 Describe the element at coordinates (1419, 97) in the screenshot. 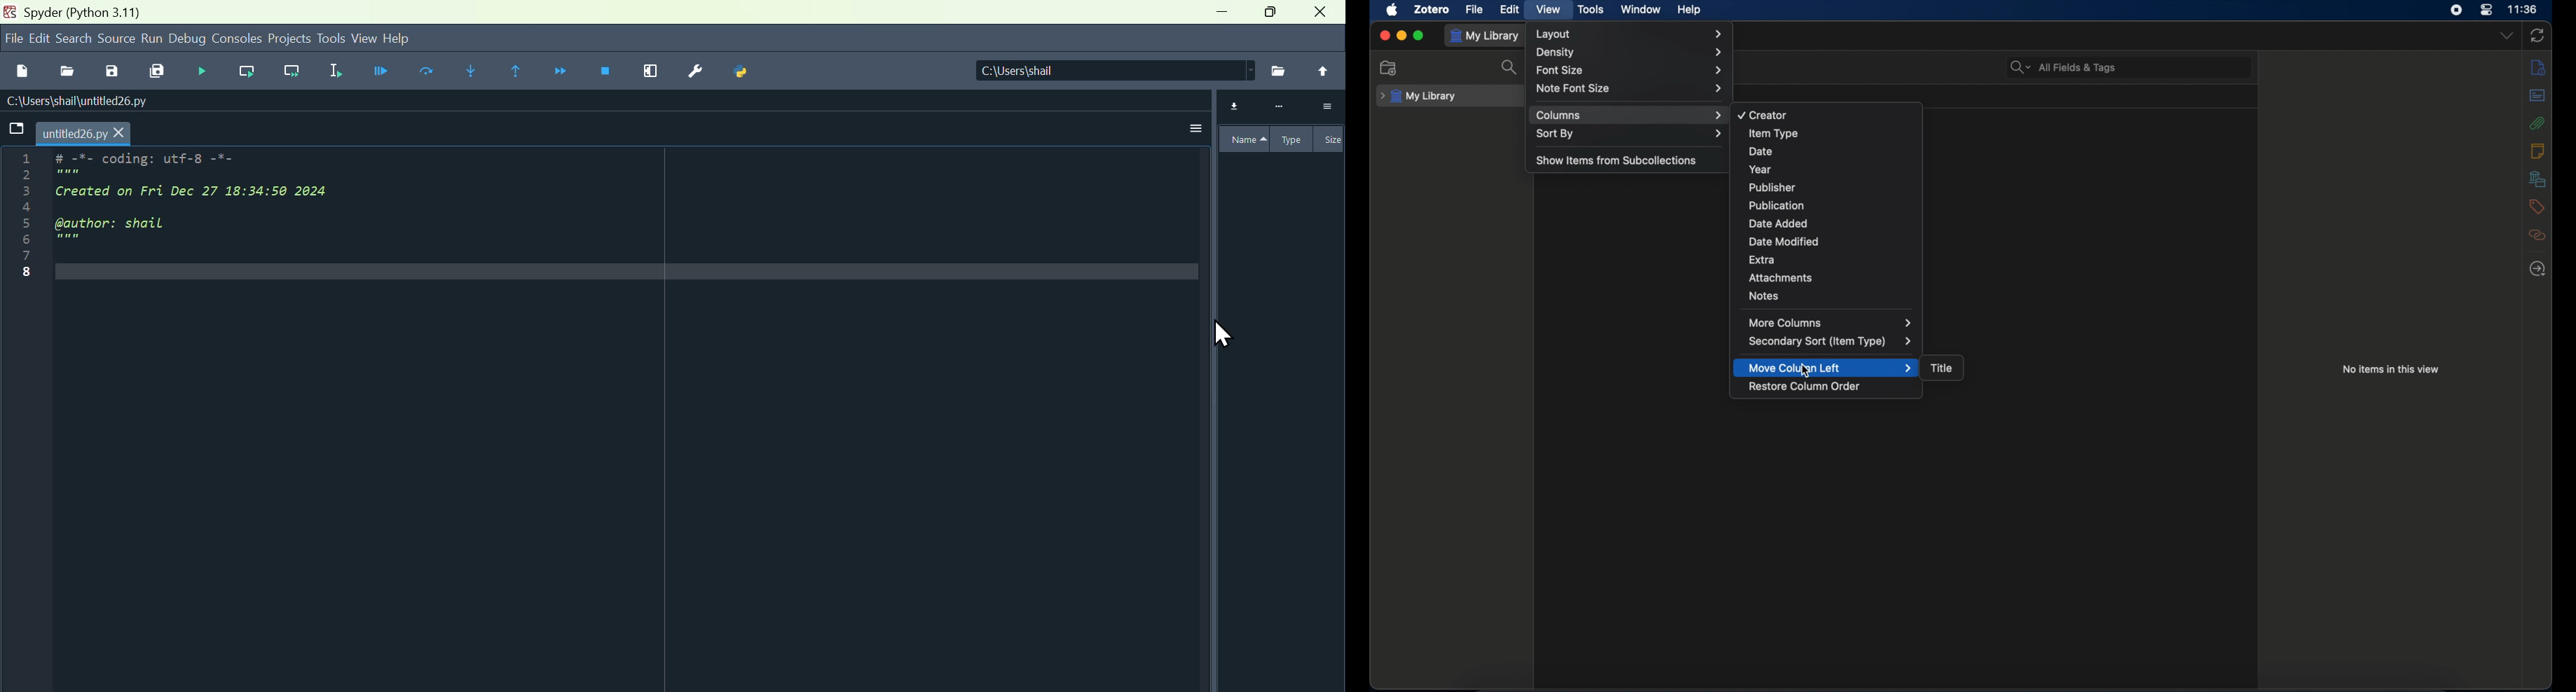

I see `my library` at that location.